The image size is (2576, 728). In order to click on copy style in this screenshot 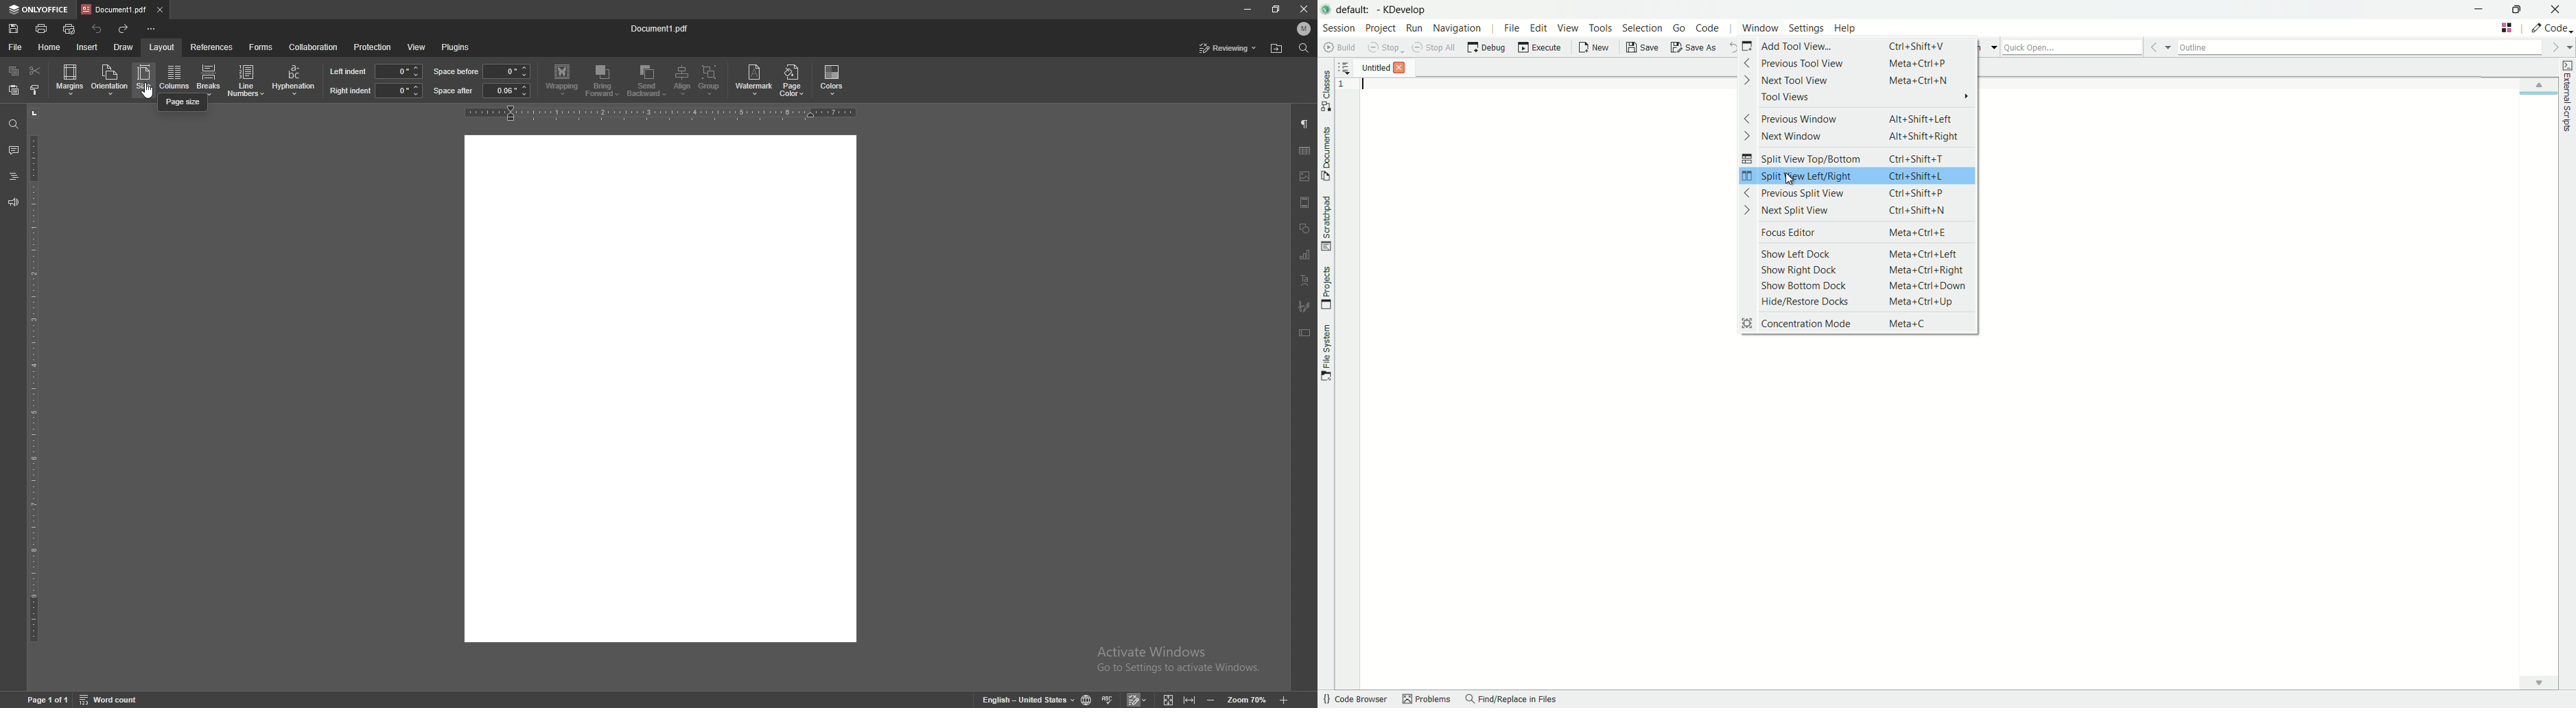, I will do `click(35, 88)`.